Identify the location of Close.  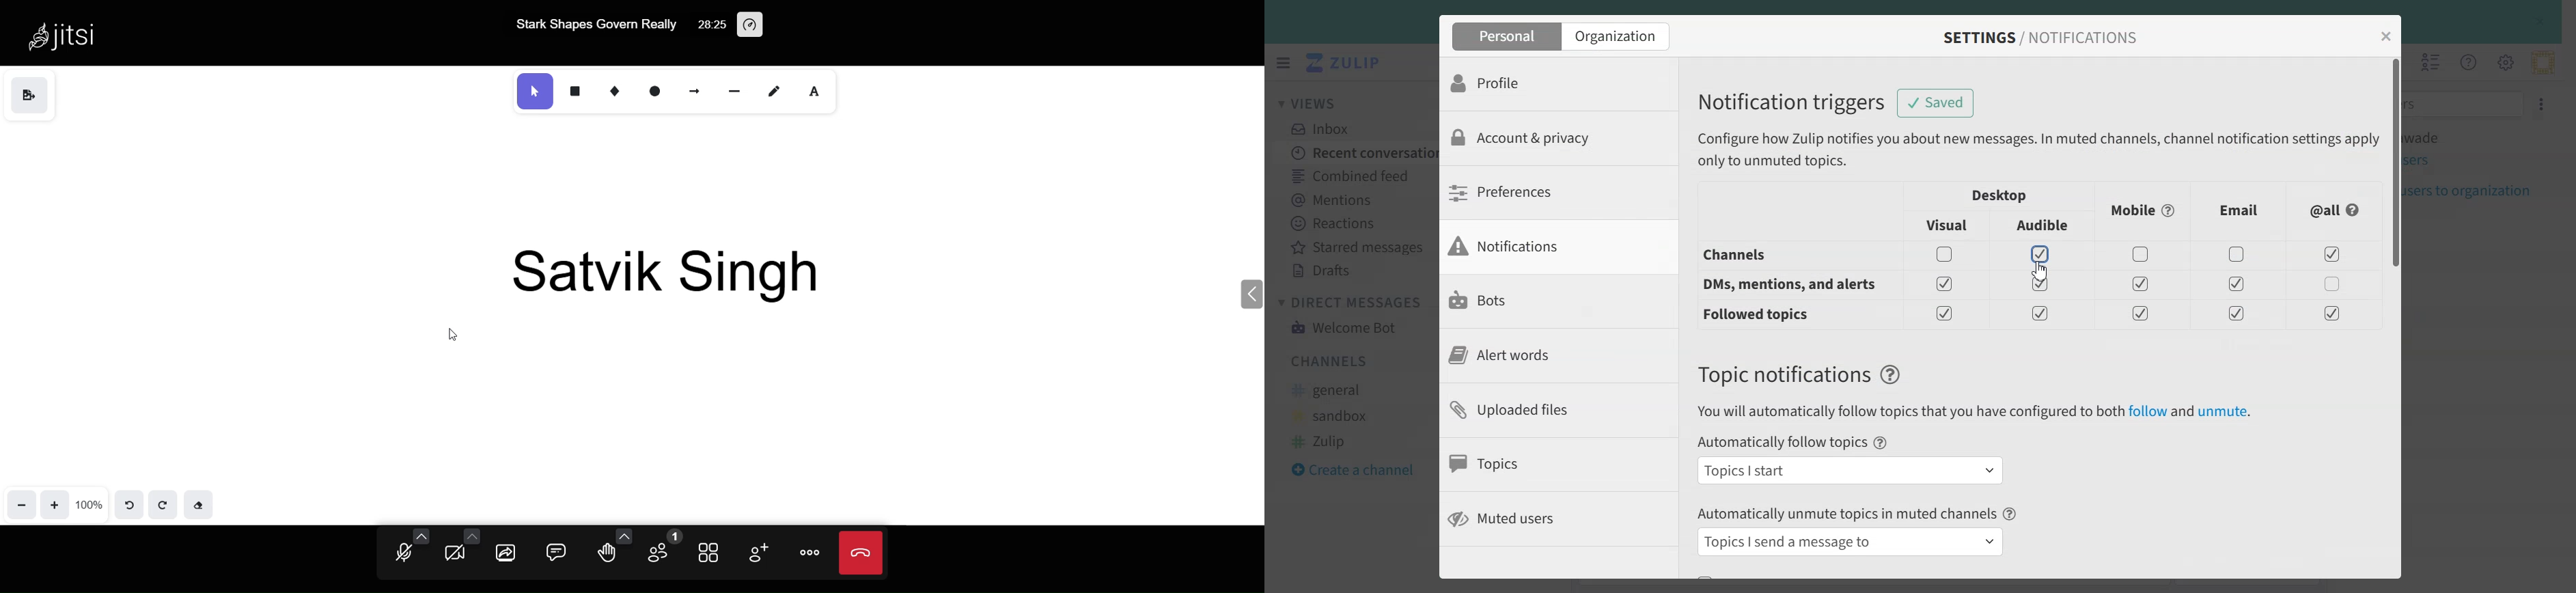
(2387, 36).